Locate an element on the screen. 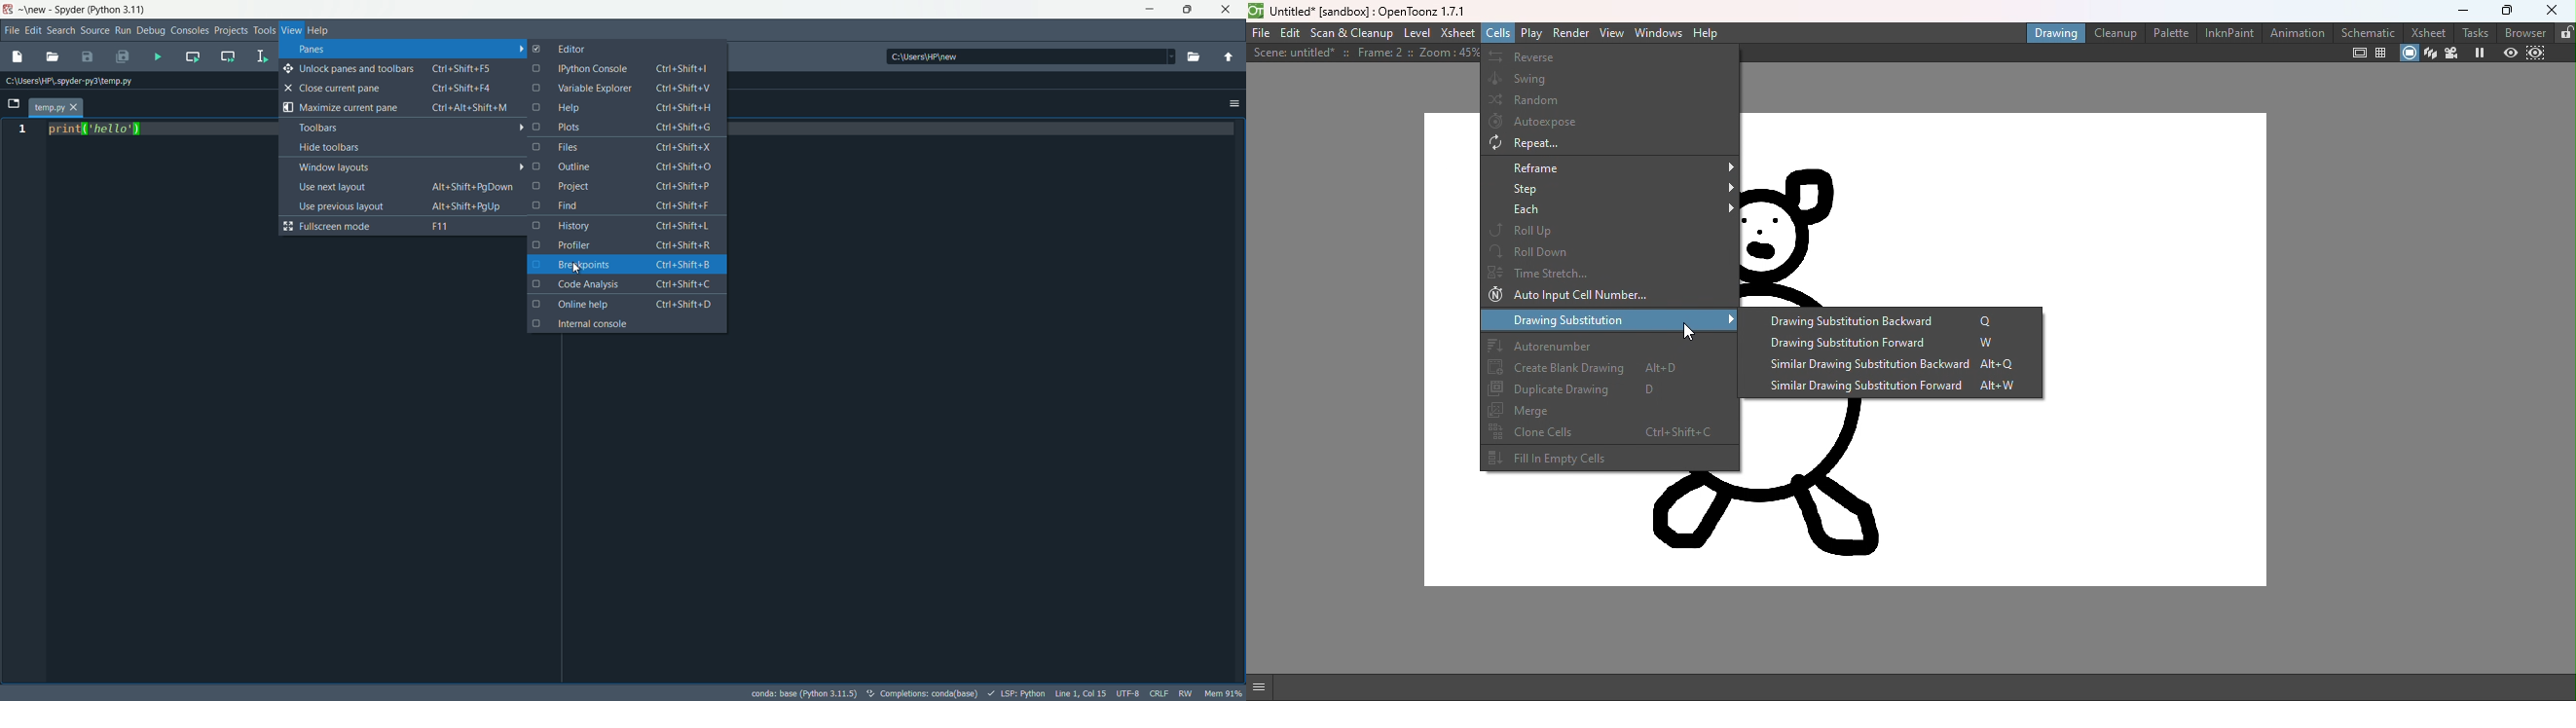 The width and height of the screenshot is (2576, 728). minimize is located at coordinates (1153, 10).